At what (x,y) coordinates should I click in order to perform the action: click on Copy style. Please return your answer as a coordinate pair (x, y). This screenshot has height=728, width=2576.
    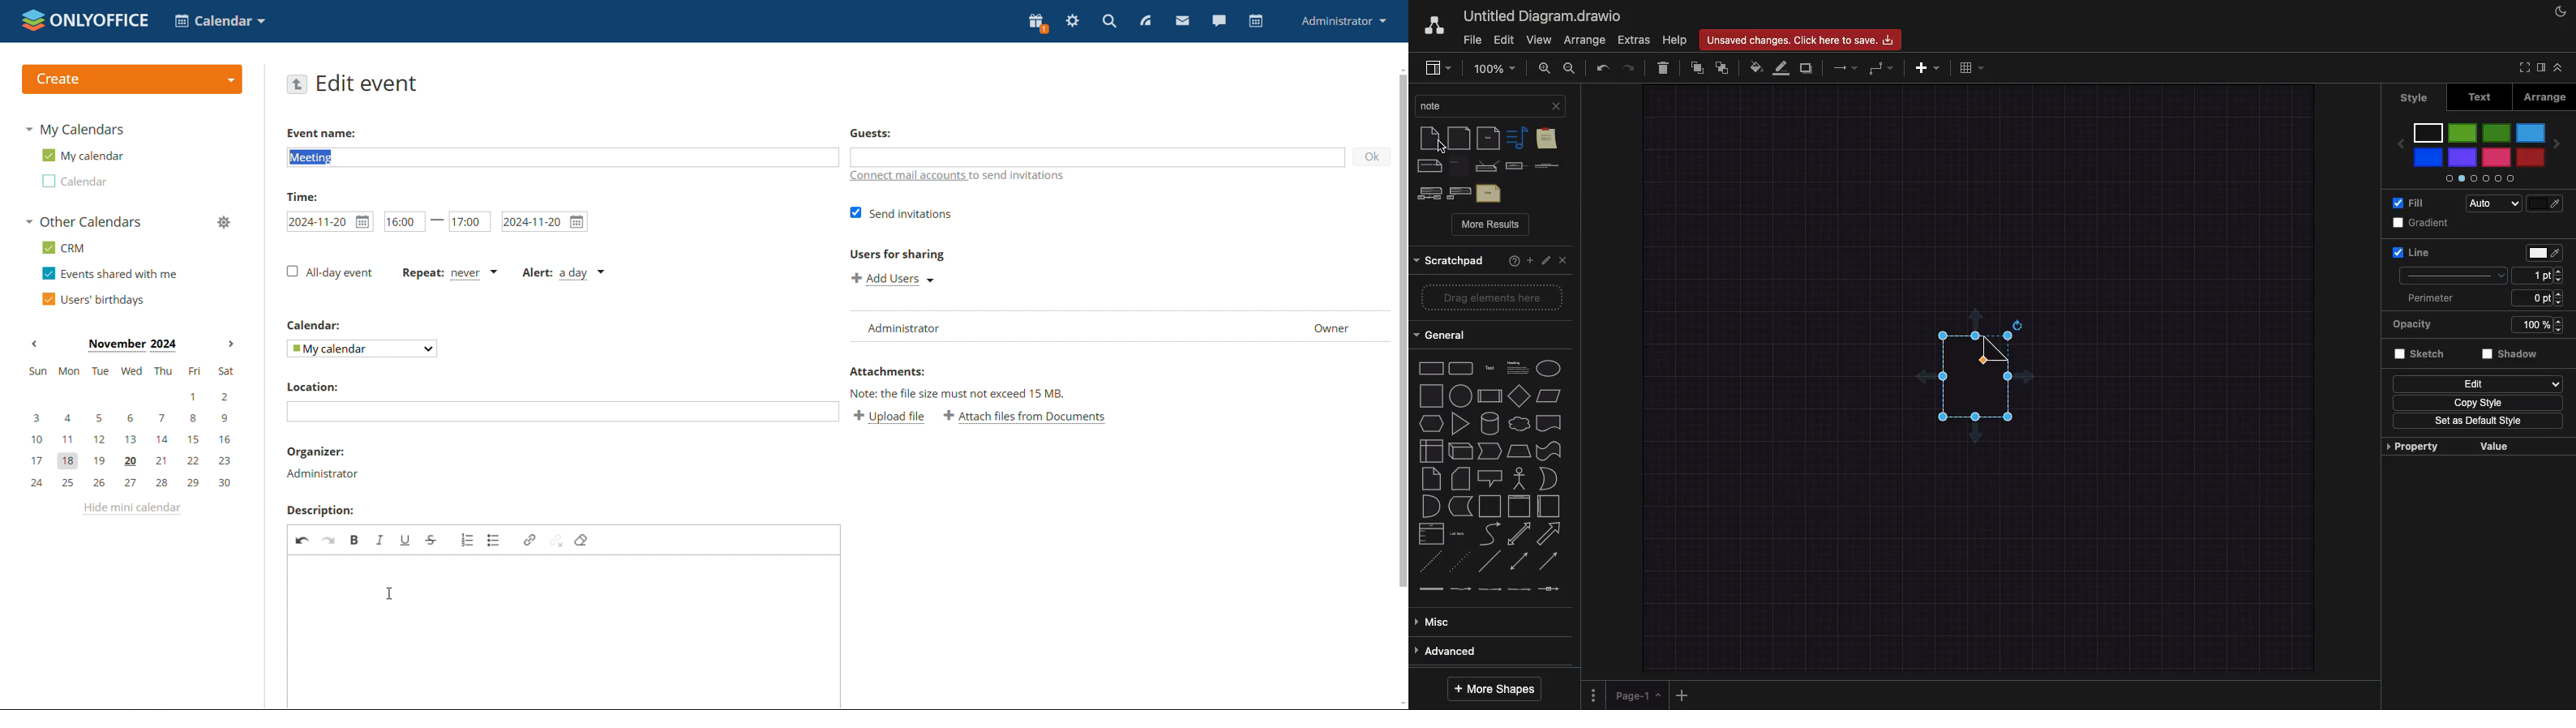
    Looking at the image, I should click on (2479, 403).